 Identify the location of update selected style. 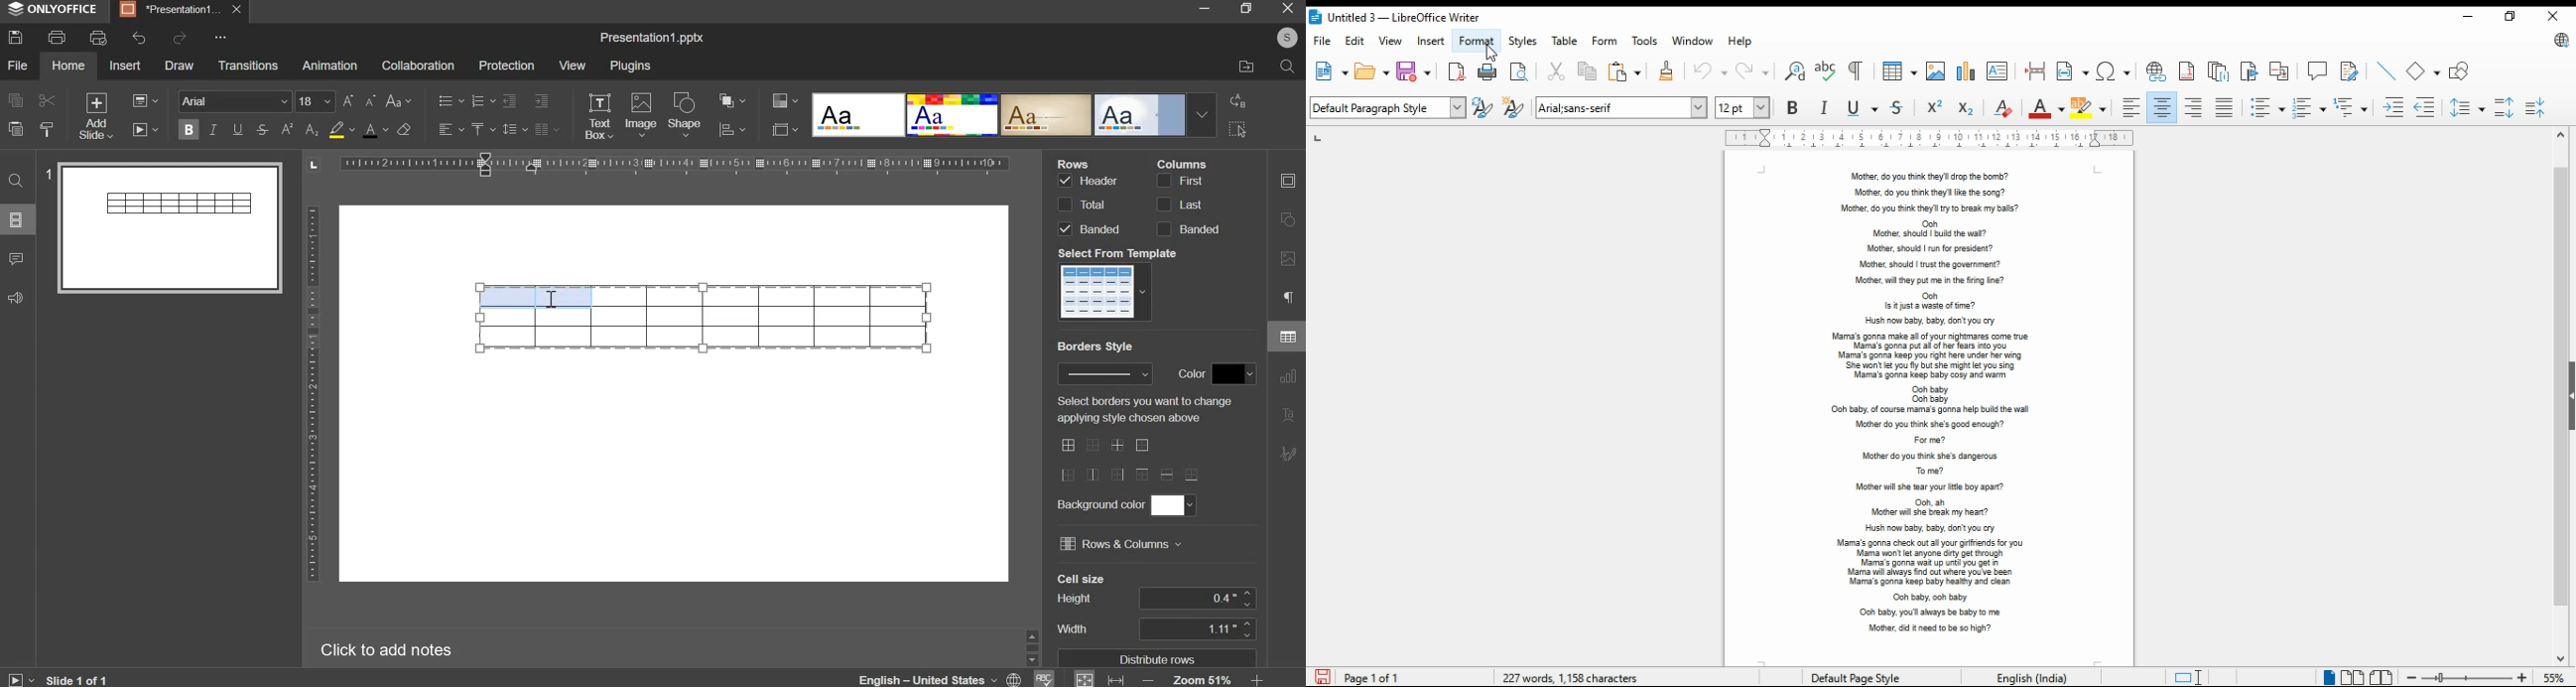
(1483, 107).